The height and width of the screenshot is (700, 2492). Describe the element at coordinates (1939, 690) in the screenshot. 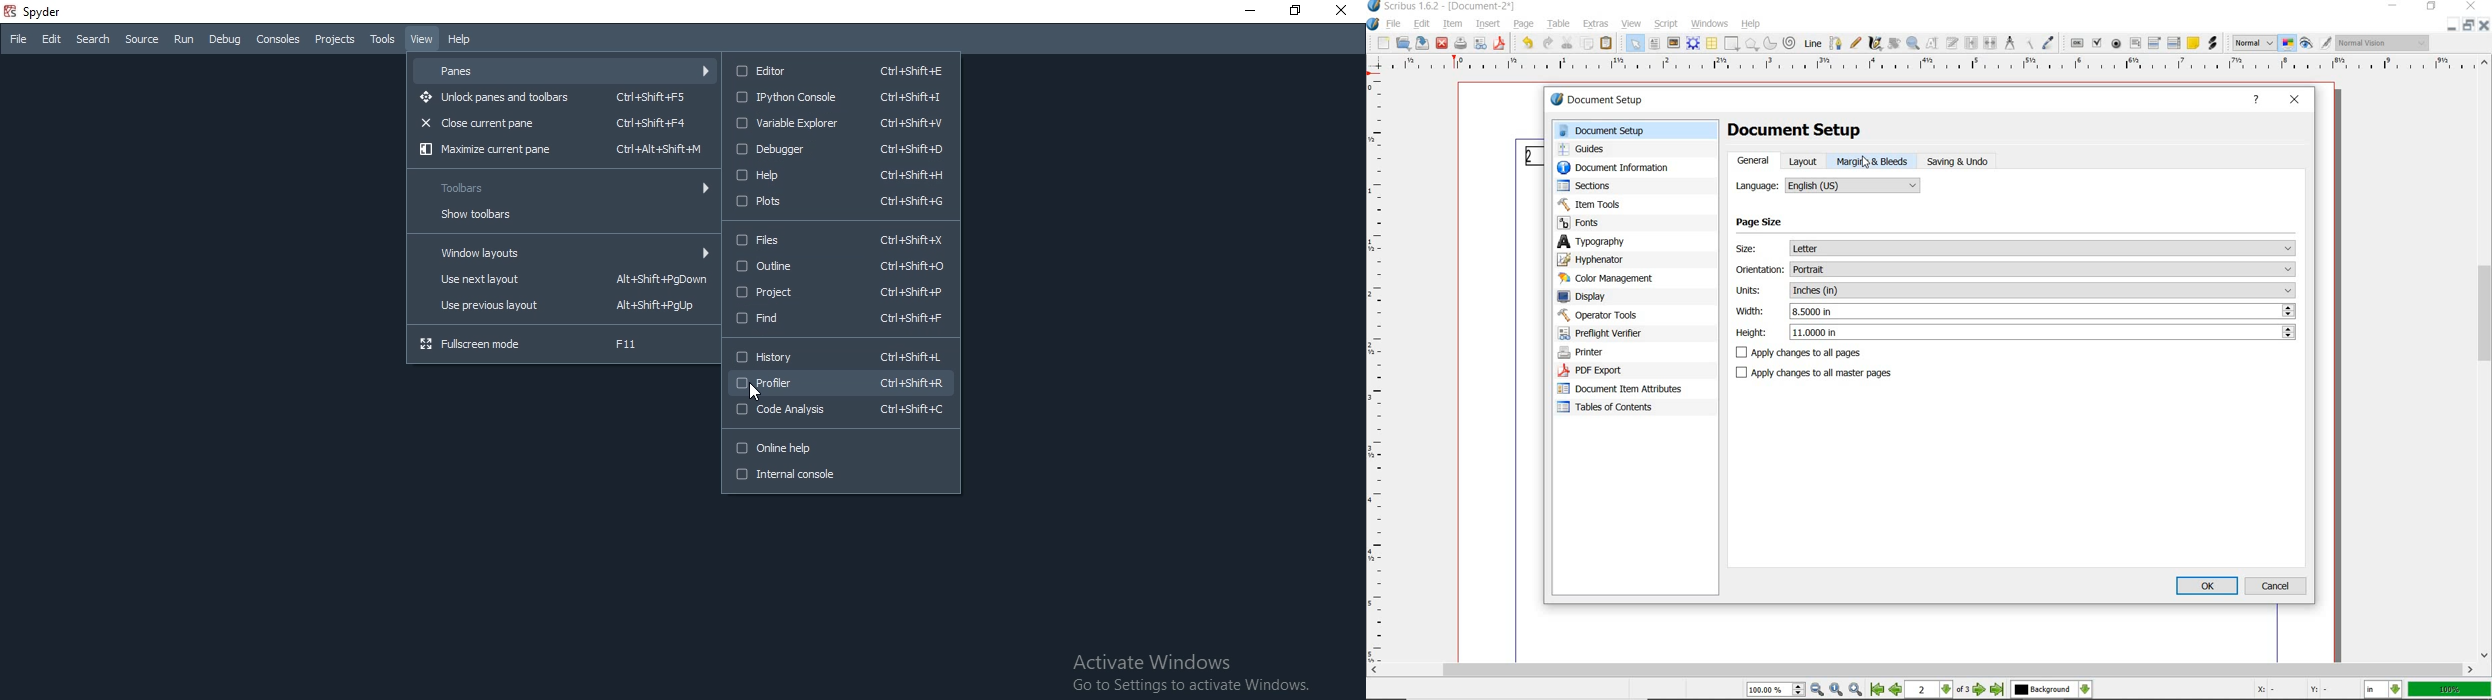

I see `2 of 3` at that location.